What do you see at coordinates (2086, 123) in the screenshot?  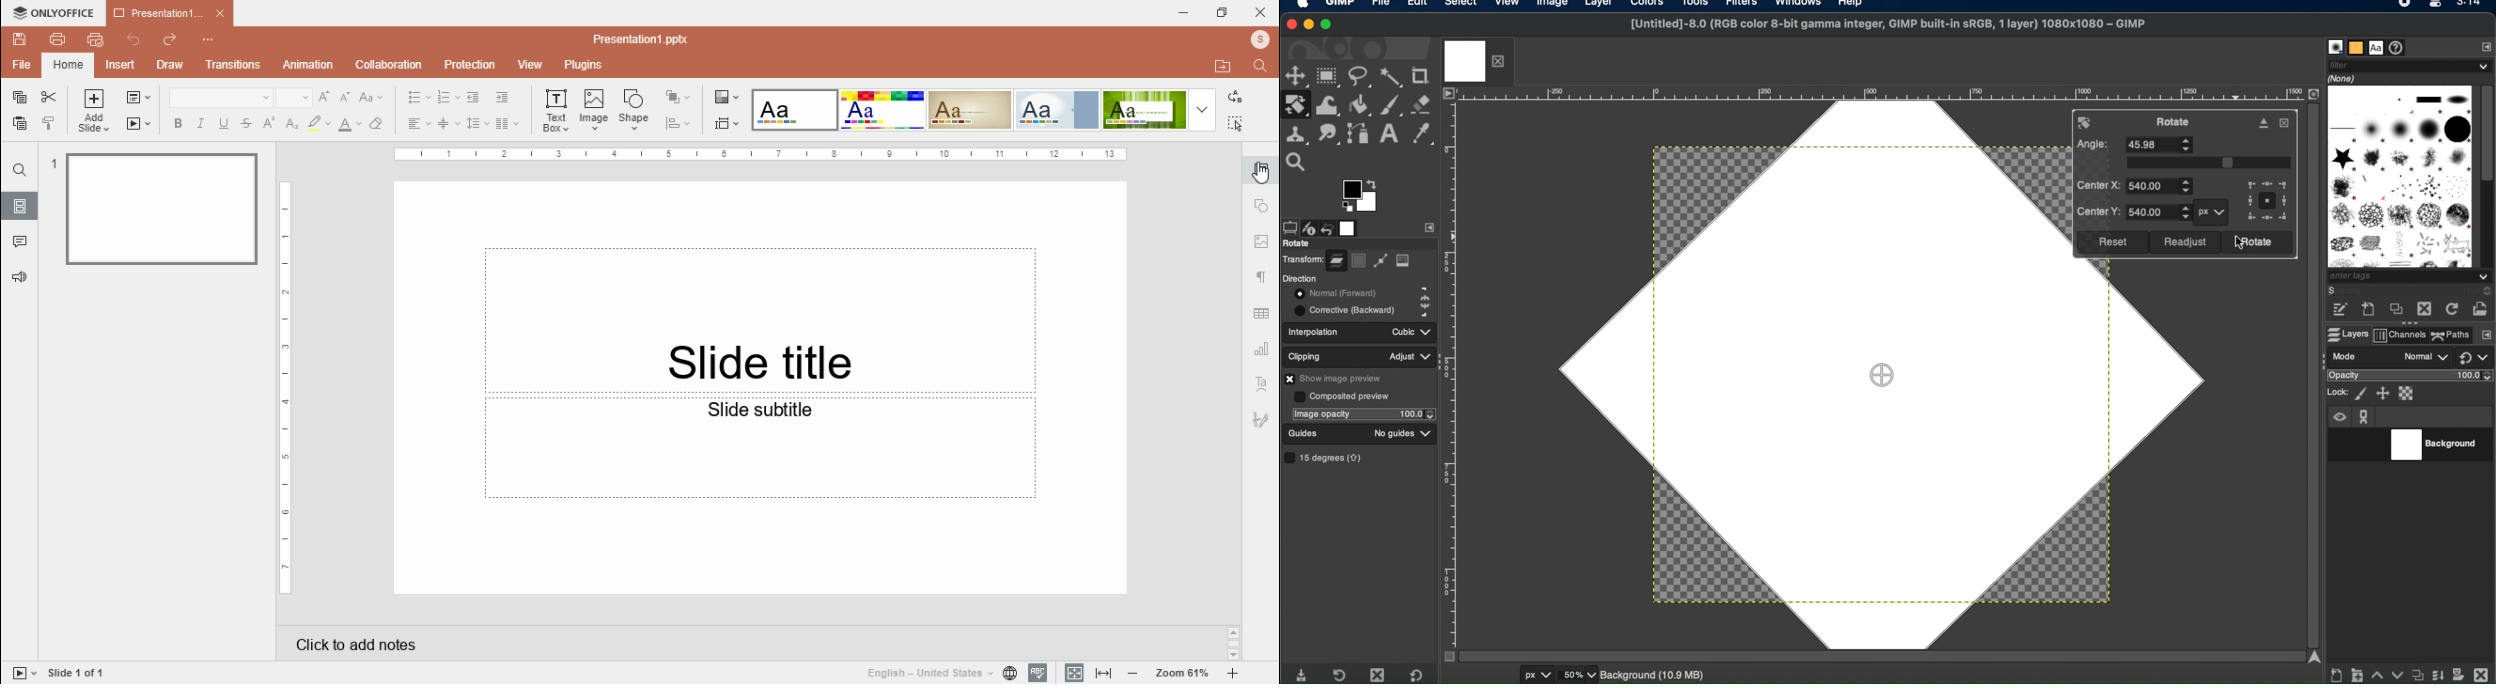 I see `rotate` at bounding box center [2086, 123].